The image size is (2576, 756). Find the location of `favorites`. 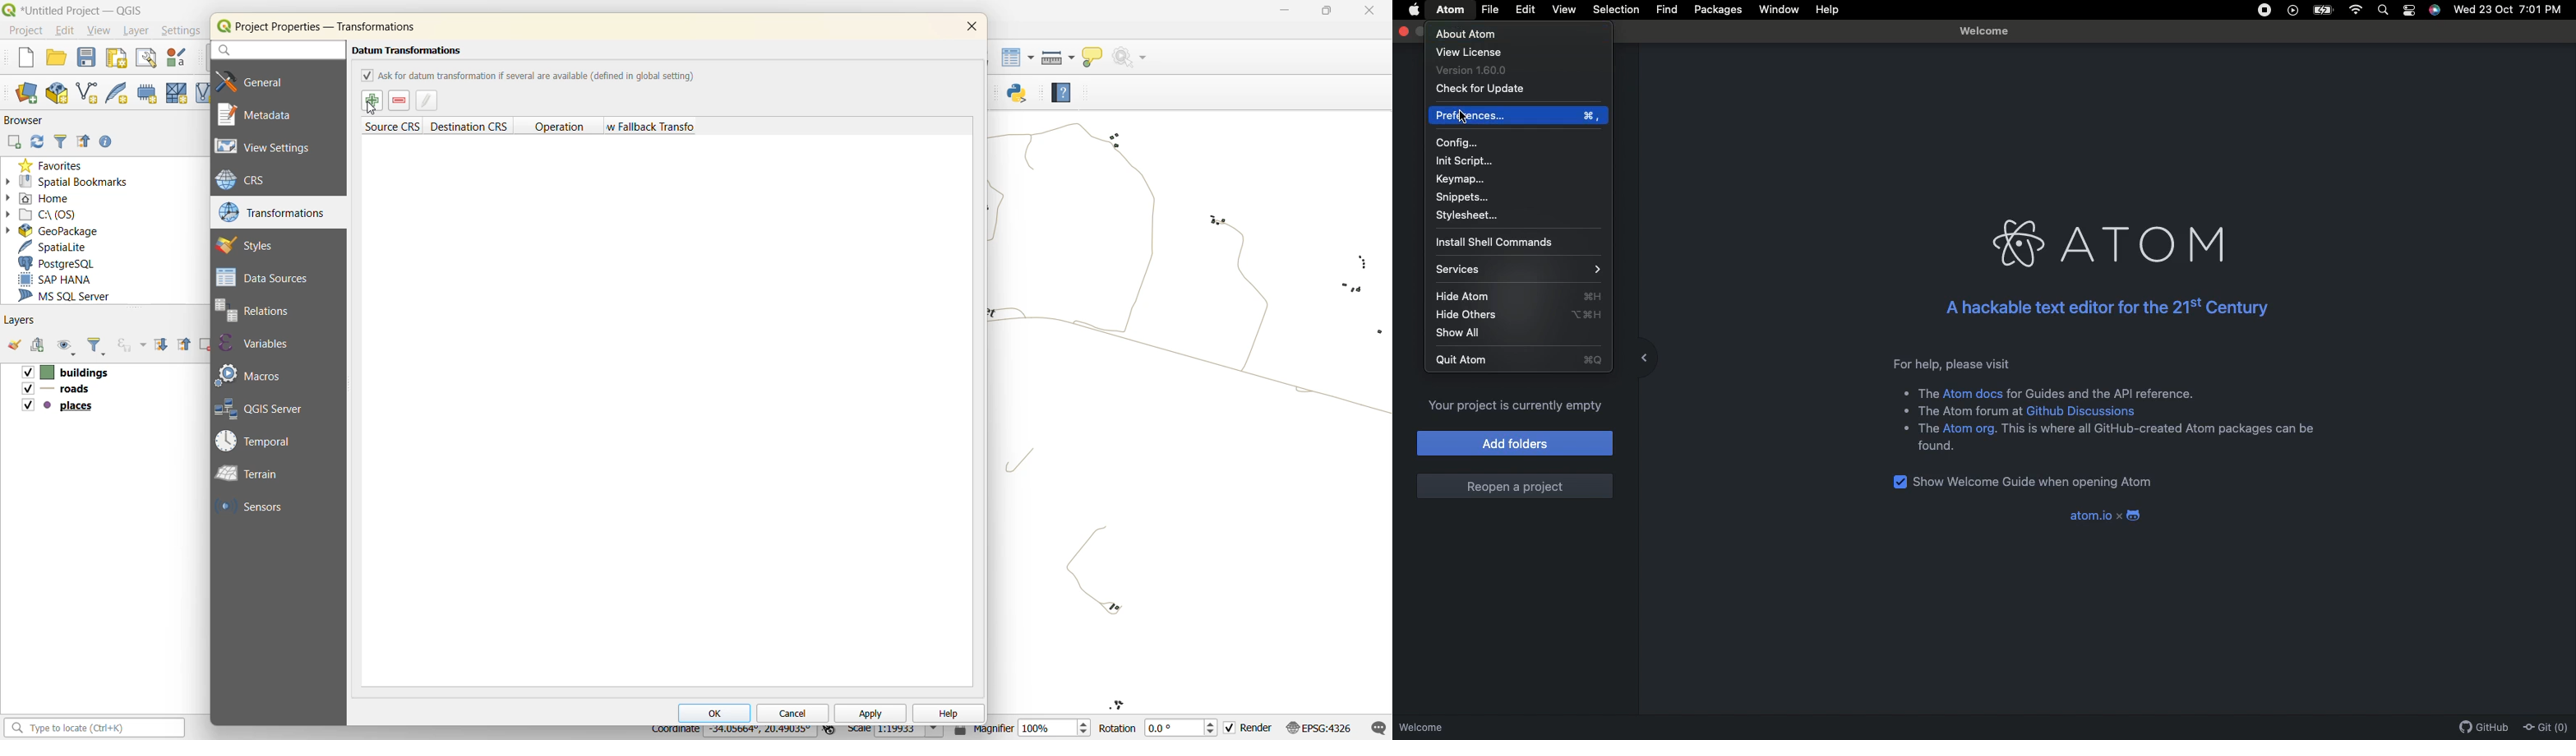

favorites is located at coordinates (53, 165).